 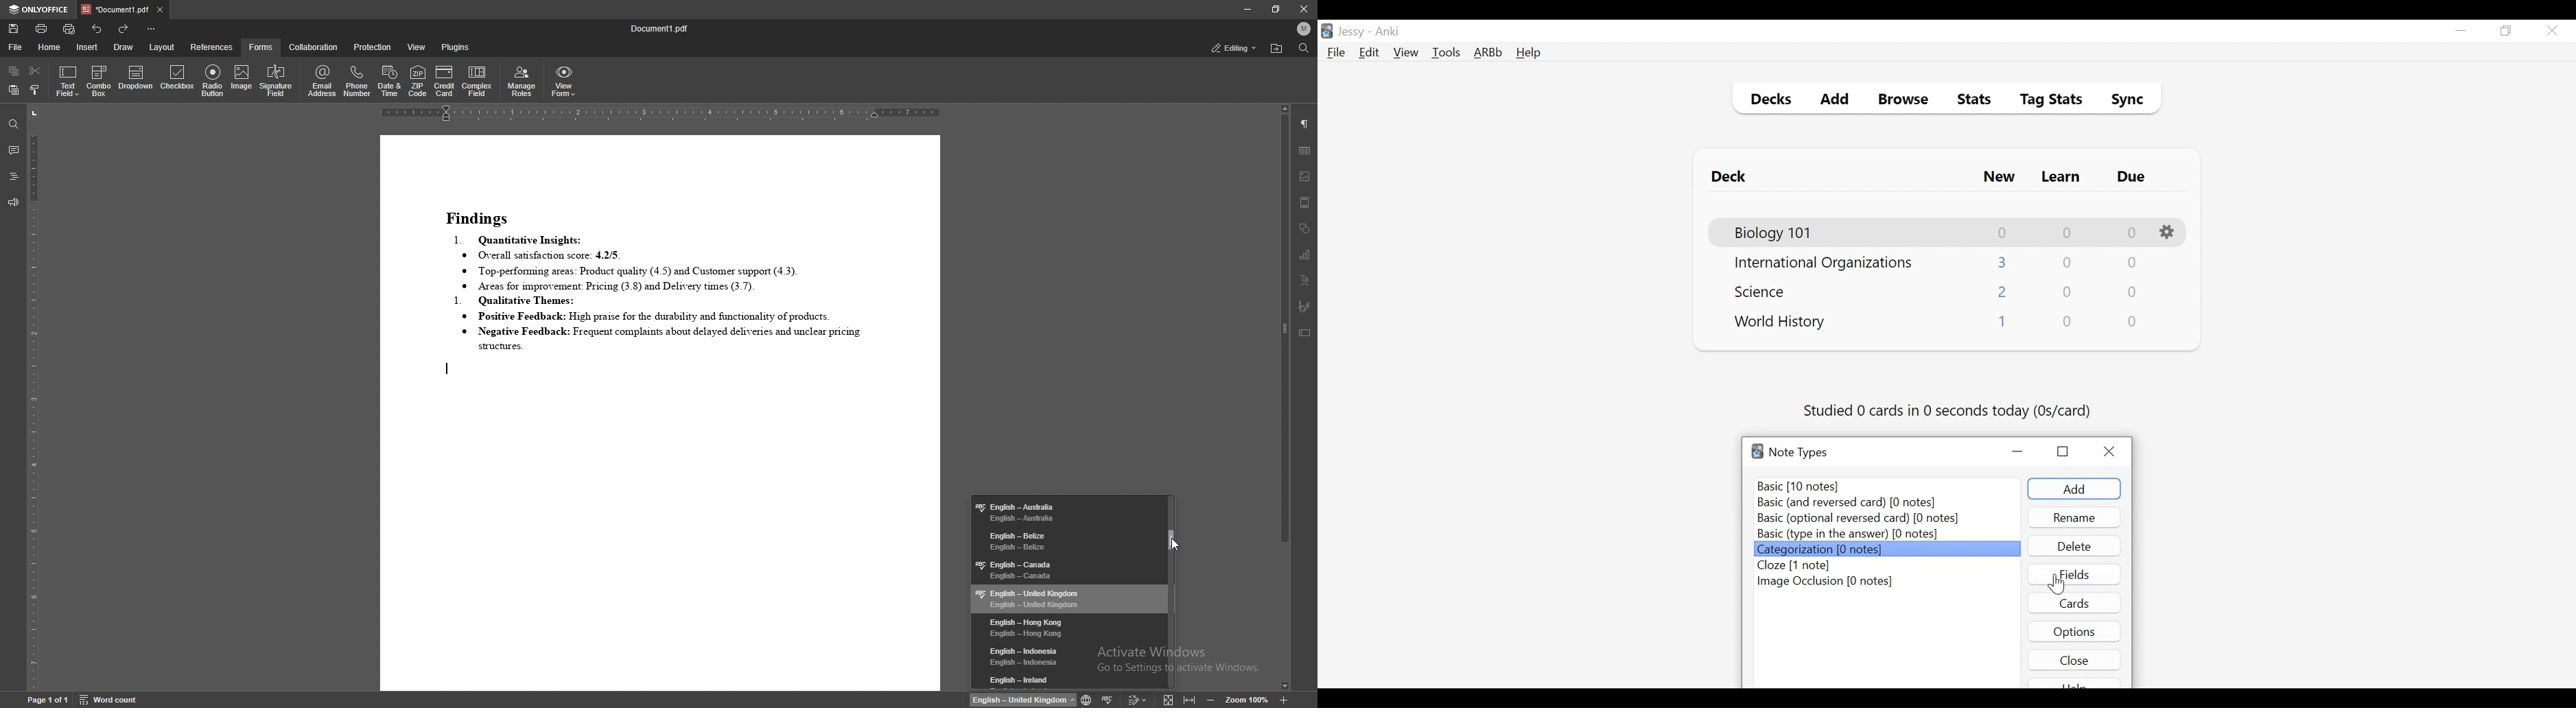 What do you see at coordinates (2003, 233) in the screenshot?
I see `New Card Count` at bounding box center [2003, 233].